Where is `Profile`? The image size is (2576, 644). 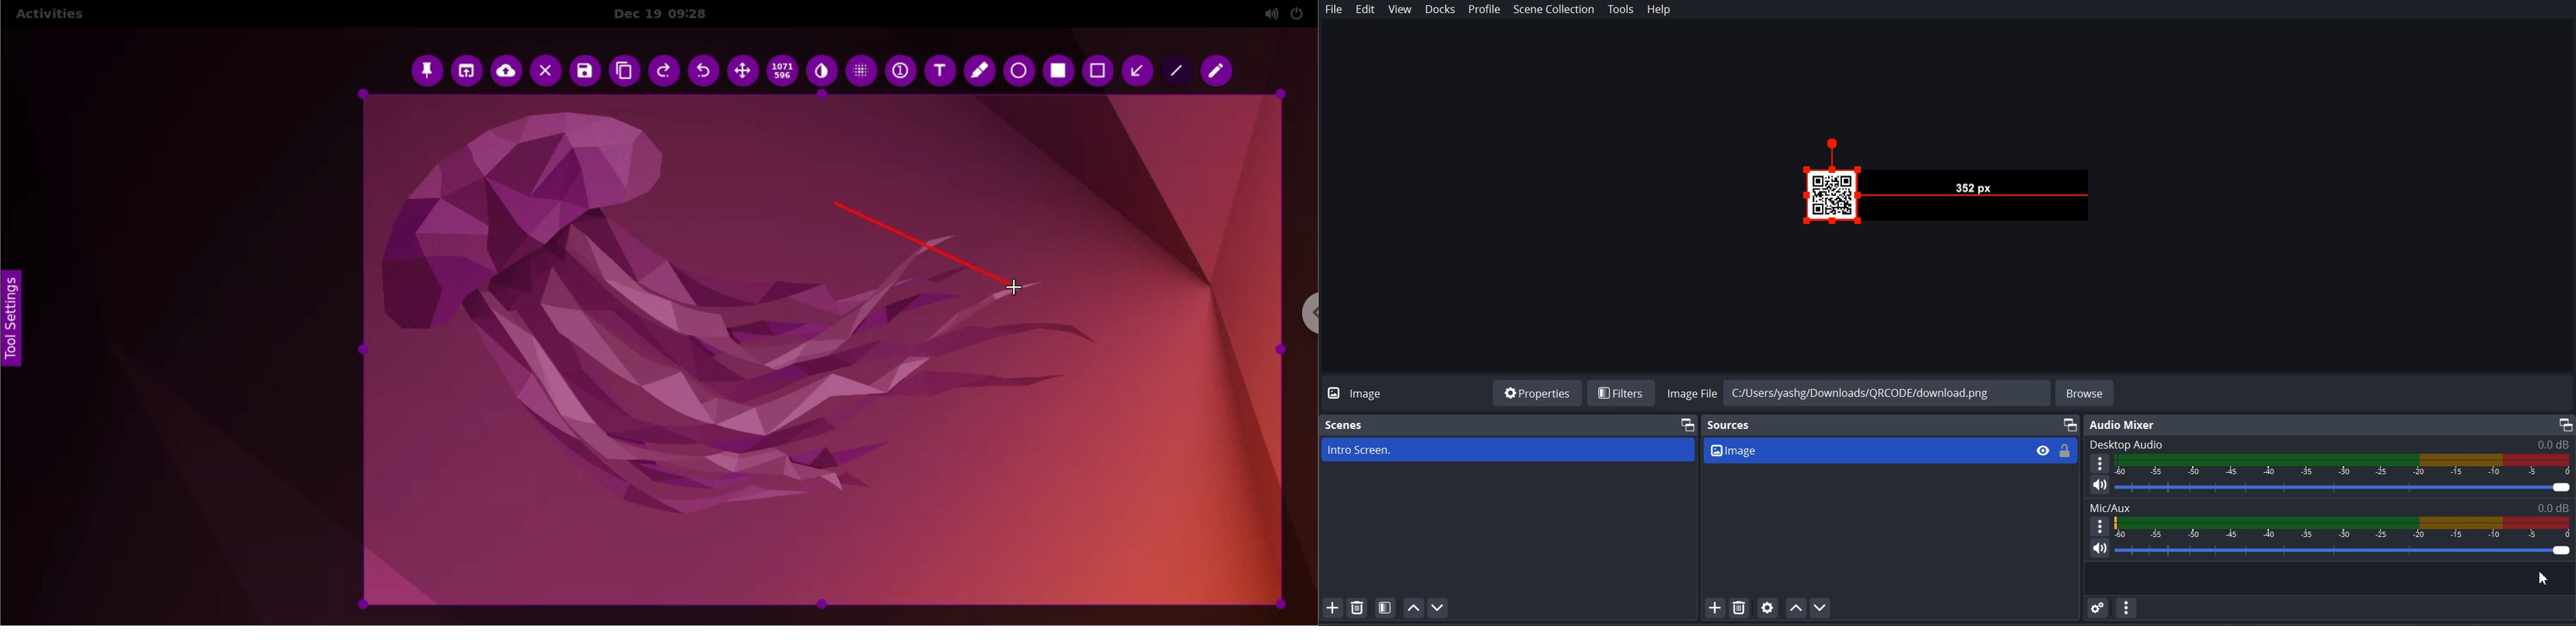 Profile is located at coordinates (1484, 10).